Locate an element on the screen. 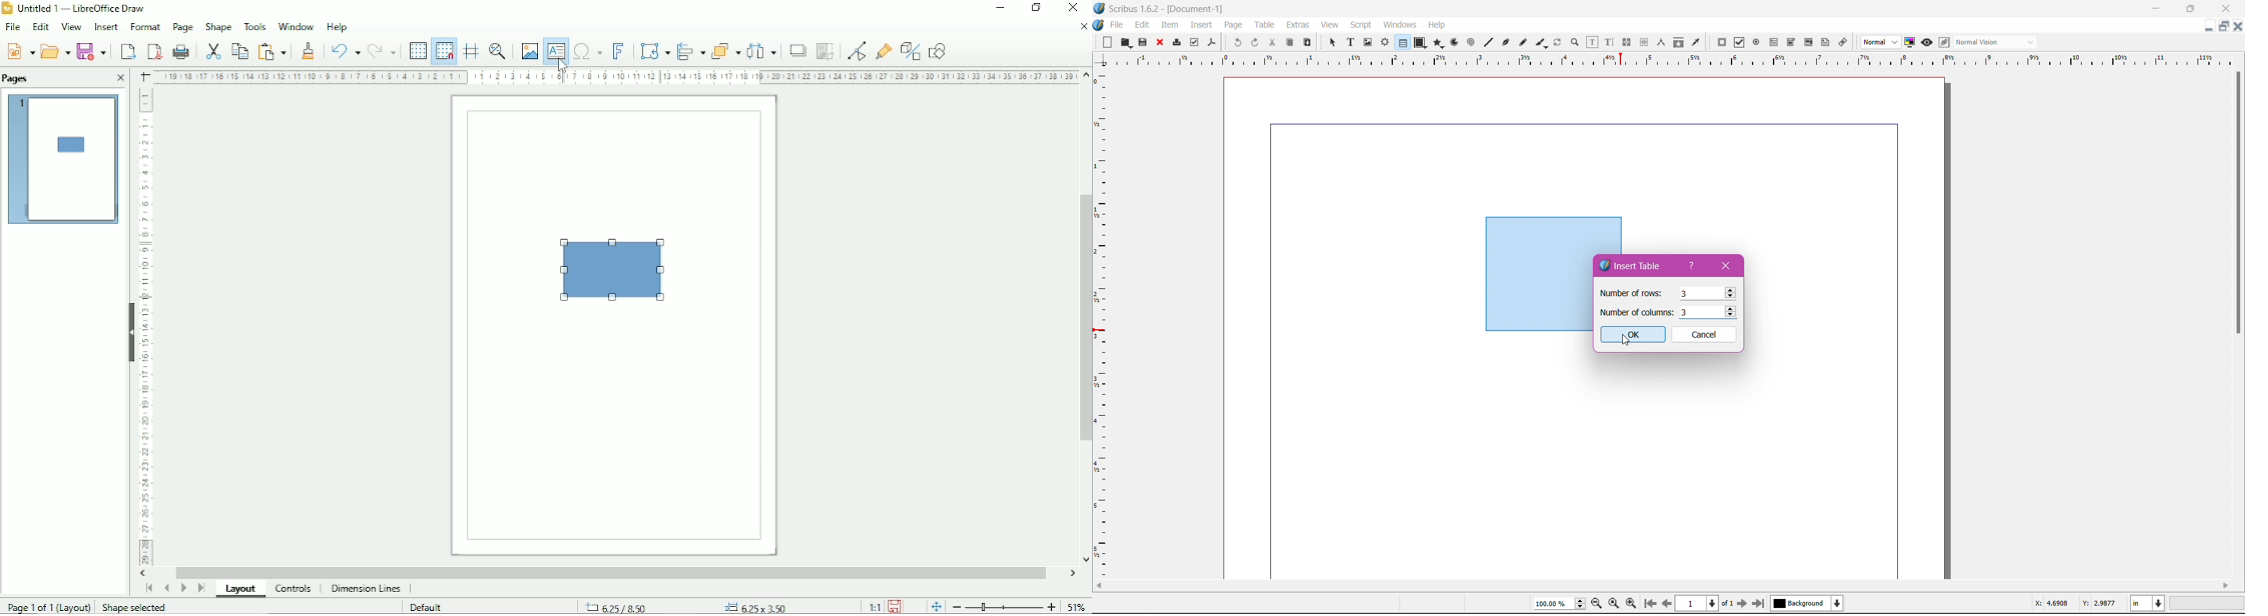  Minimize is located at coordinates (1001, 8).